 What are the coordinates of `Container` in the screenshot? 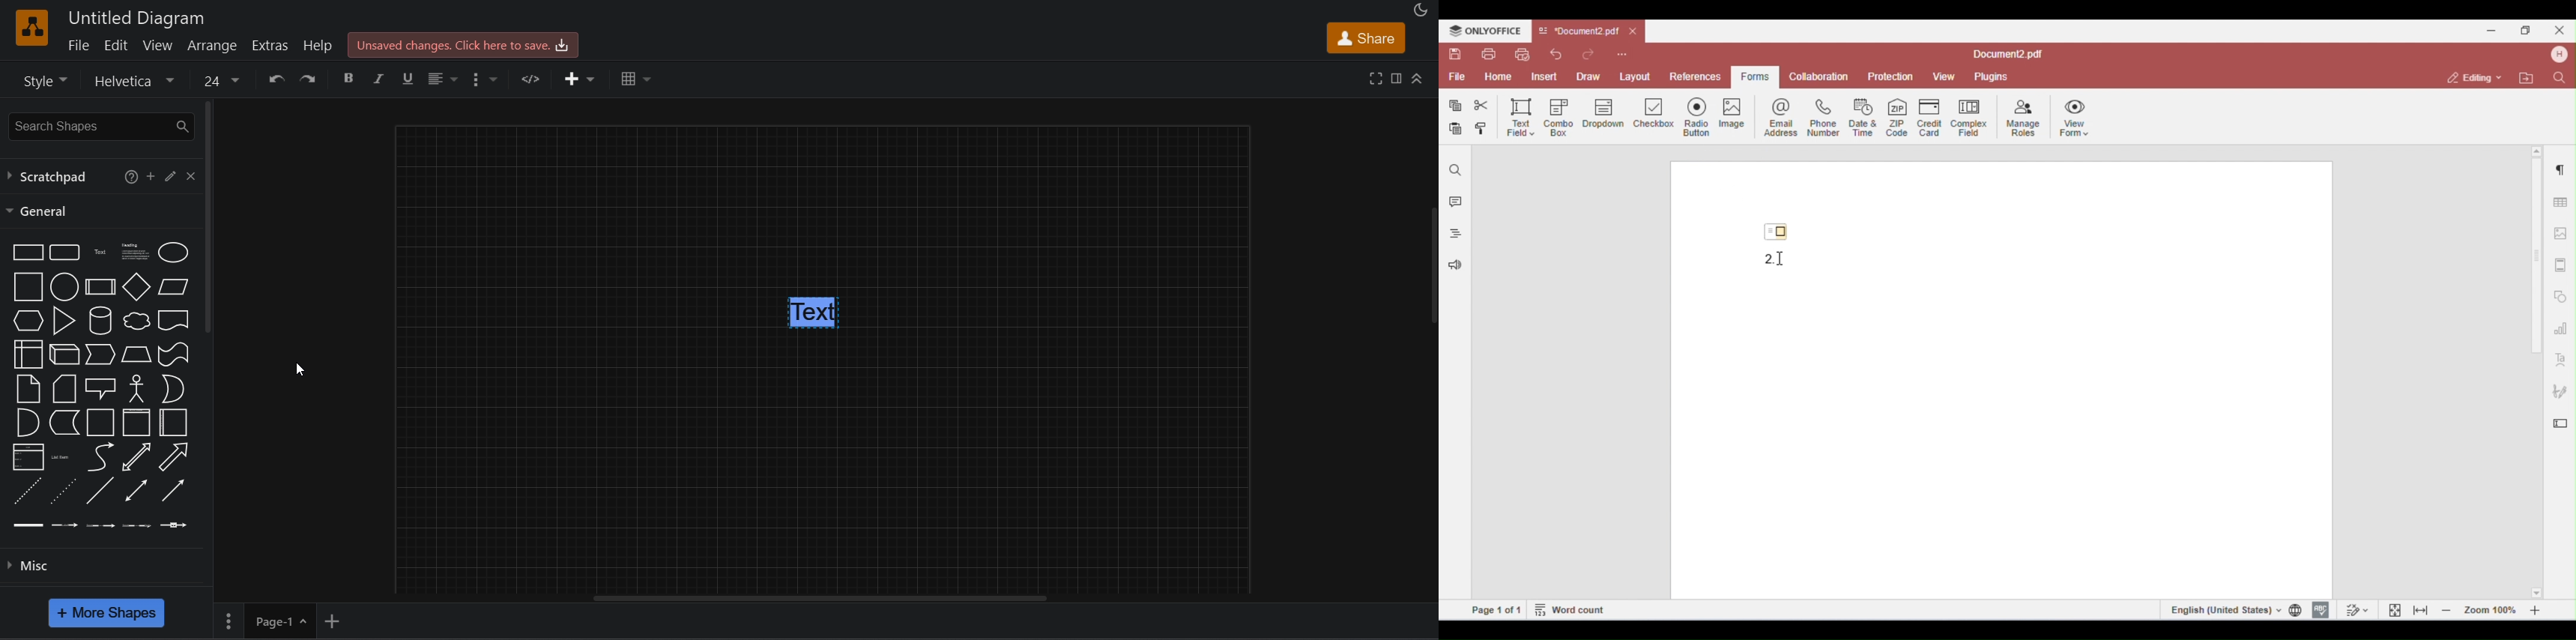 It's located at (137, 423).